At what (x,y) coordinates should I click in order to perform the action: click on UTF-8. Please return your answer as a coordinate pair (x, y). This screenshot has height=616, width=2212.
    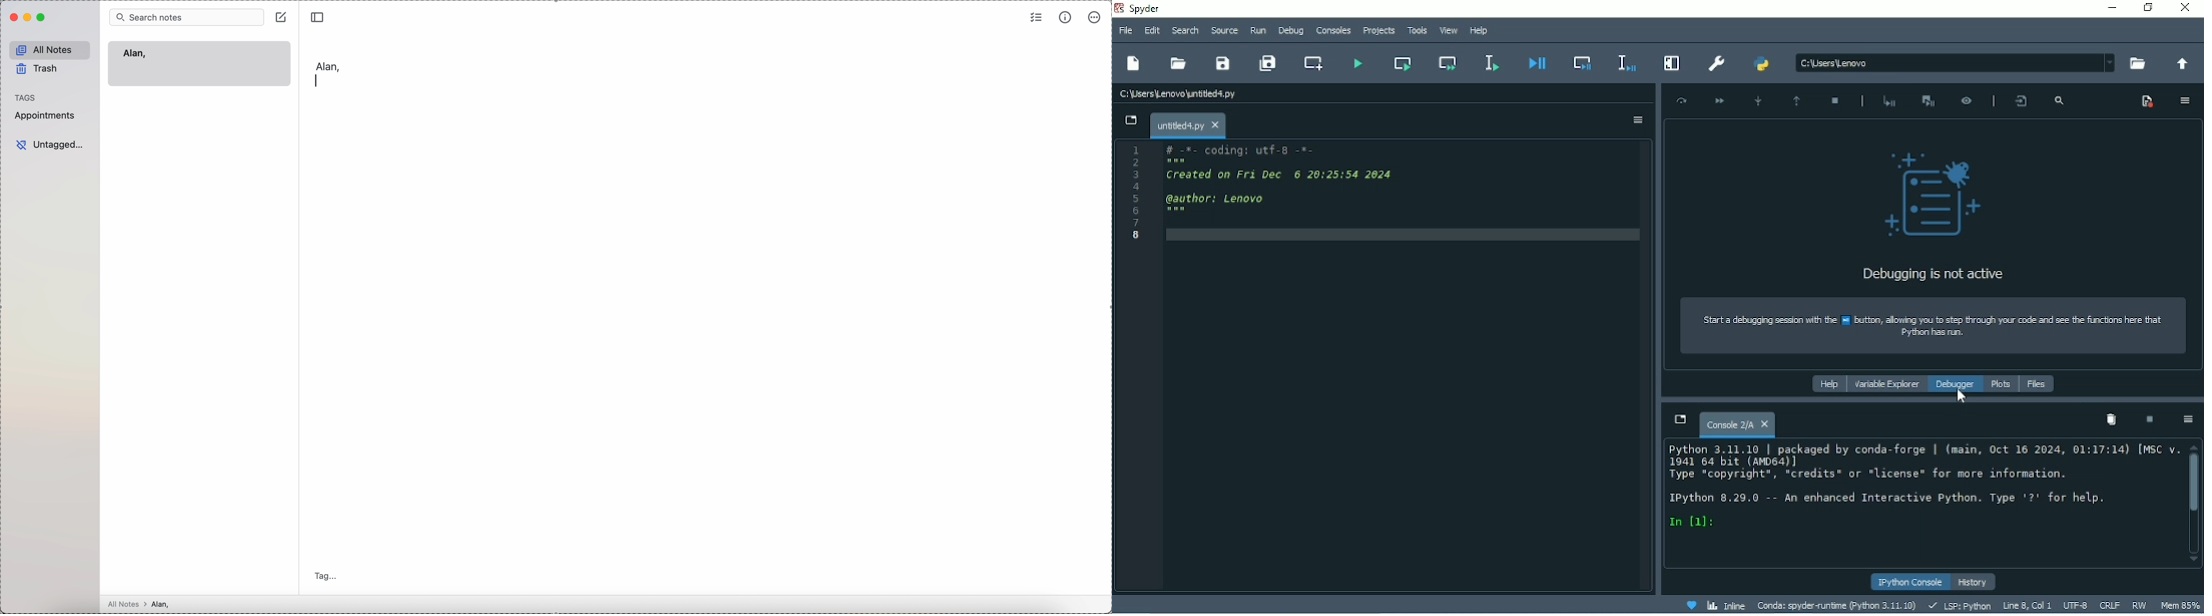
    Looking at the image, I should click on (2074, 605).